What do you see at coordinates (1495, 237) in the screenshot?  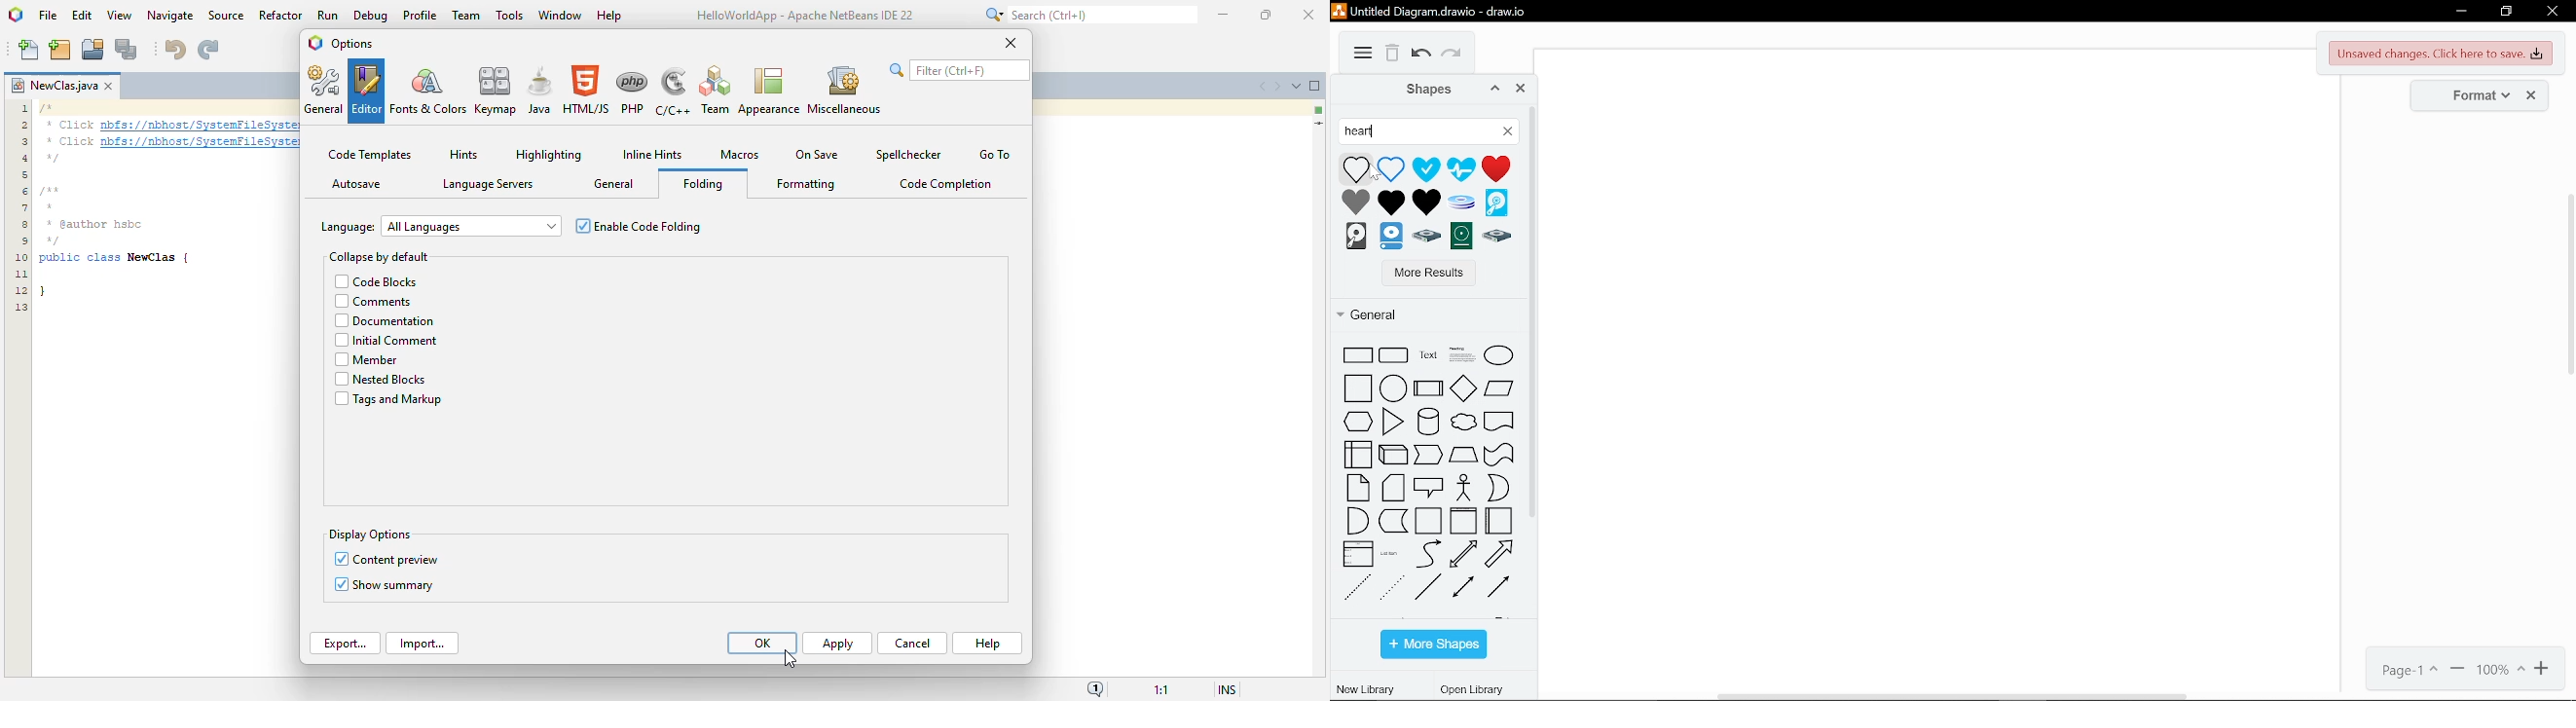 I see `Hard drive` at bounding box center [1495, 237].